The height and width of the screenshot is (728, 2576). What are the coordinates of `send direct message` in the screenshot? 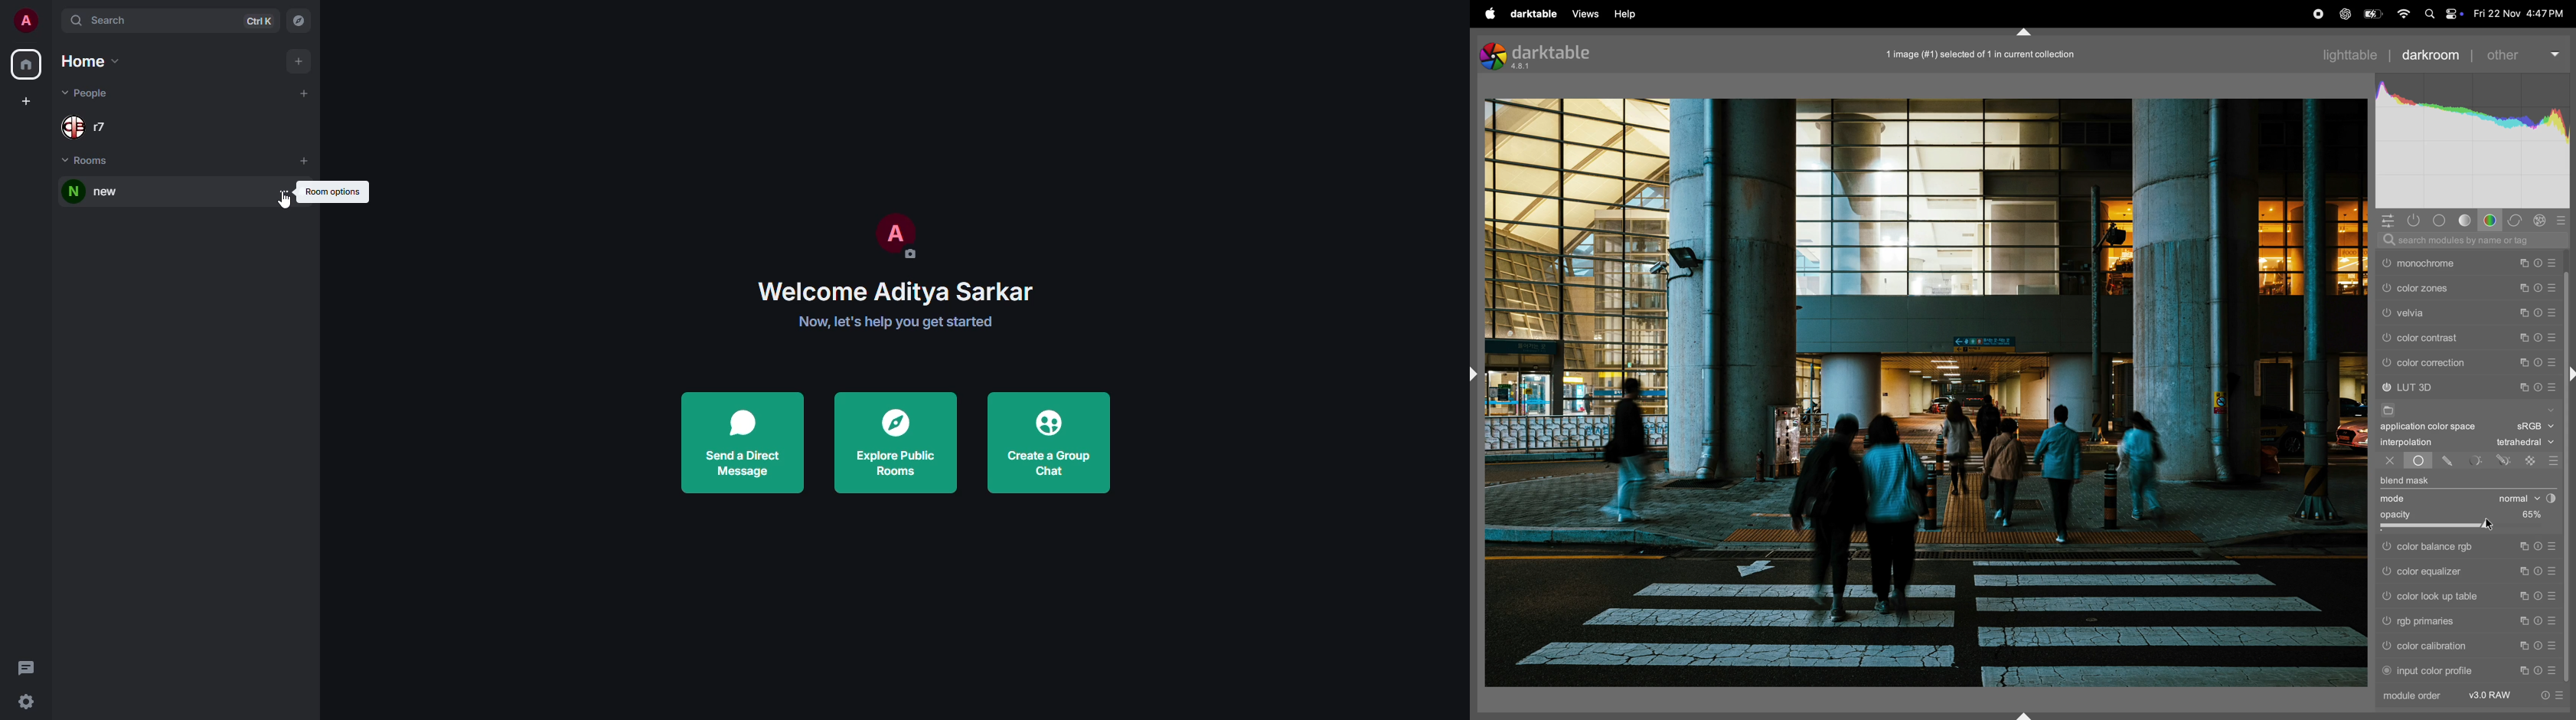 It's located at (744, 439).